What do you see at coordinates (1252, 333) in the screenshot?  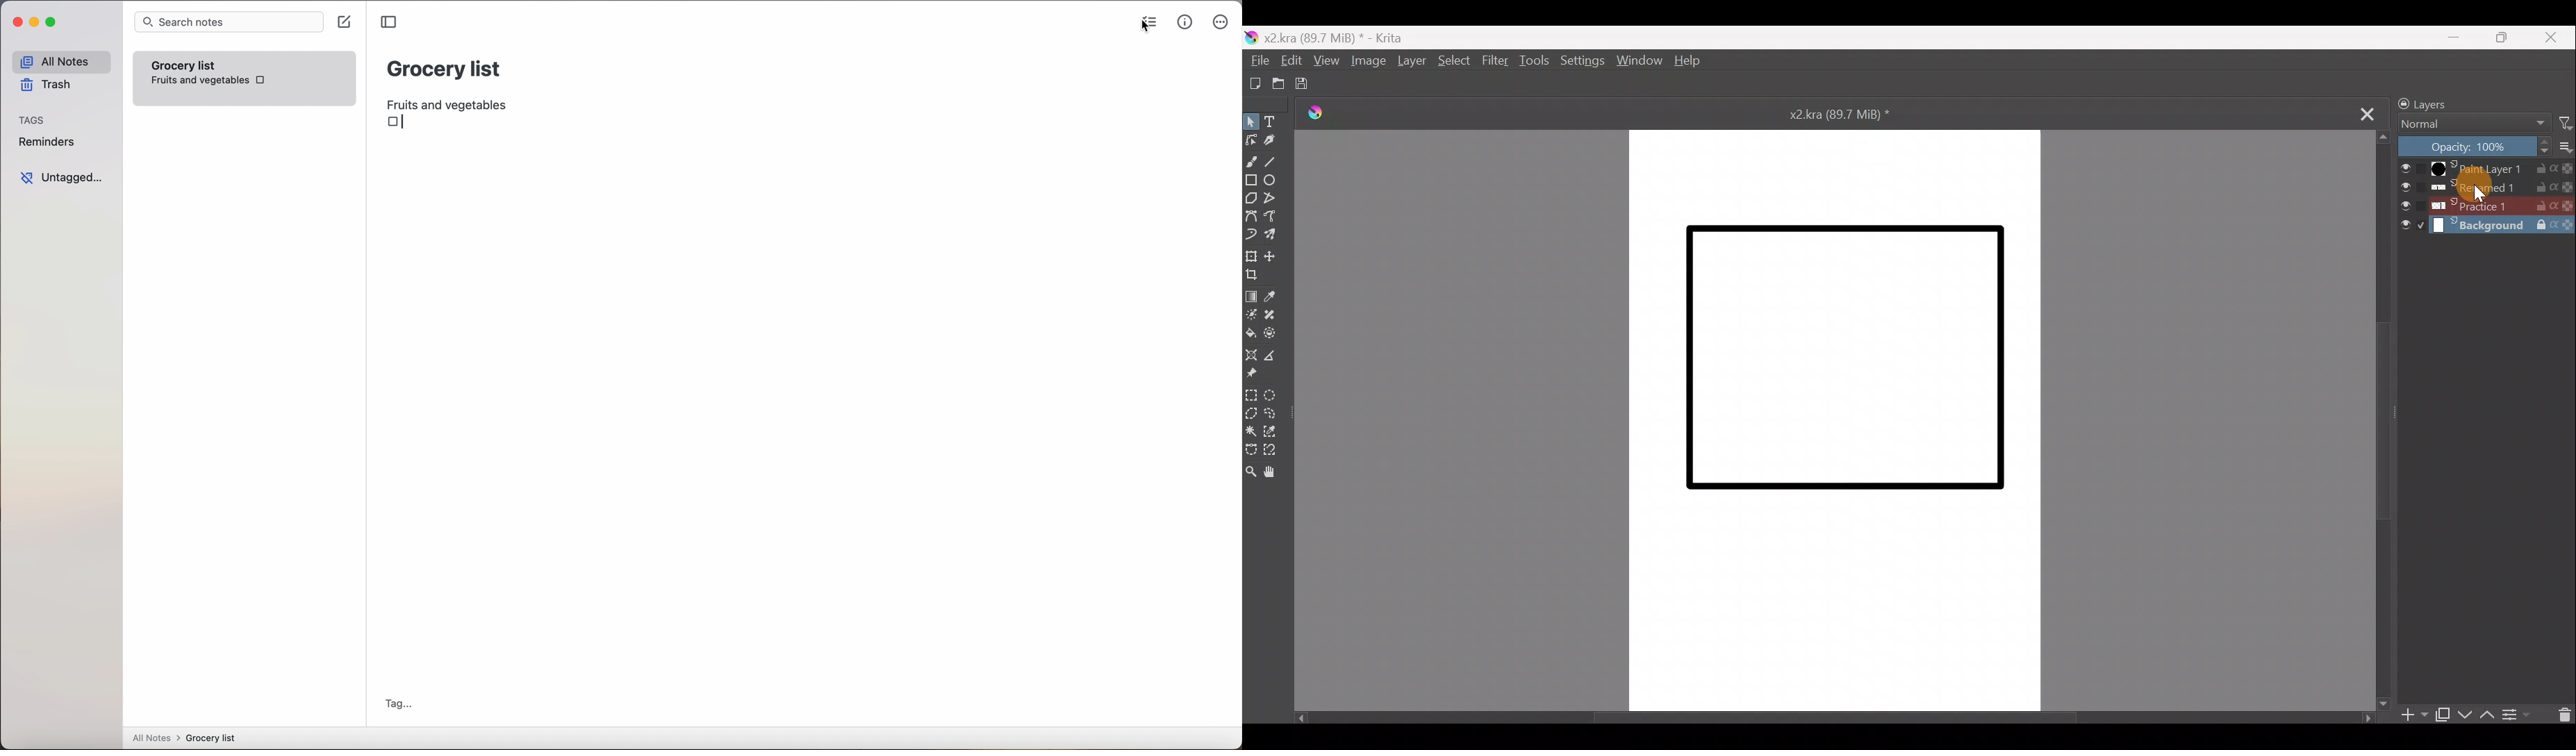 I see `Fill a contiguous area of colour with colour/fill a selection` at bounding box center [1252, 333].